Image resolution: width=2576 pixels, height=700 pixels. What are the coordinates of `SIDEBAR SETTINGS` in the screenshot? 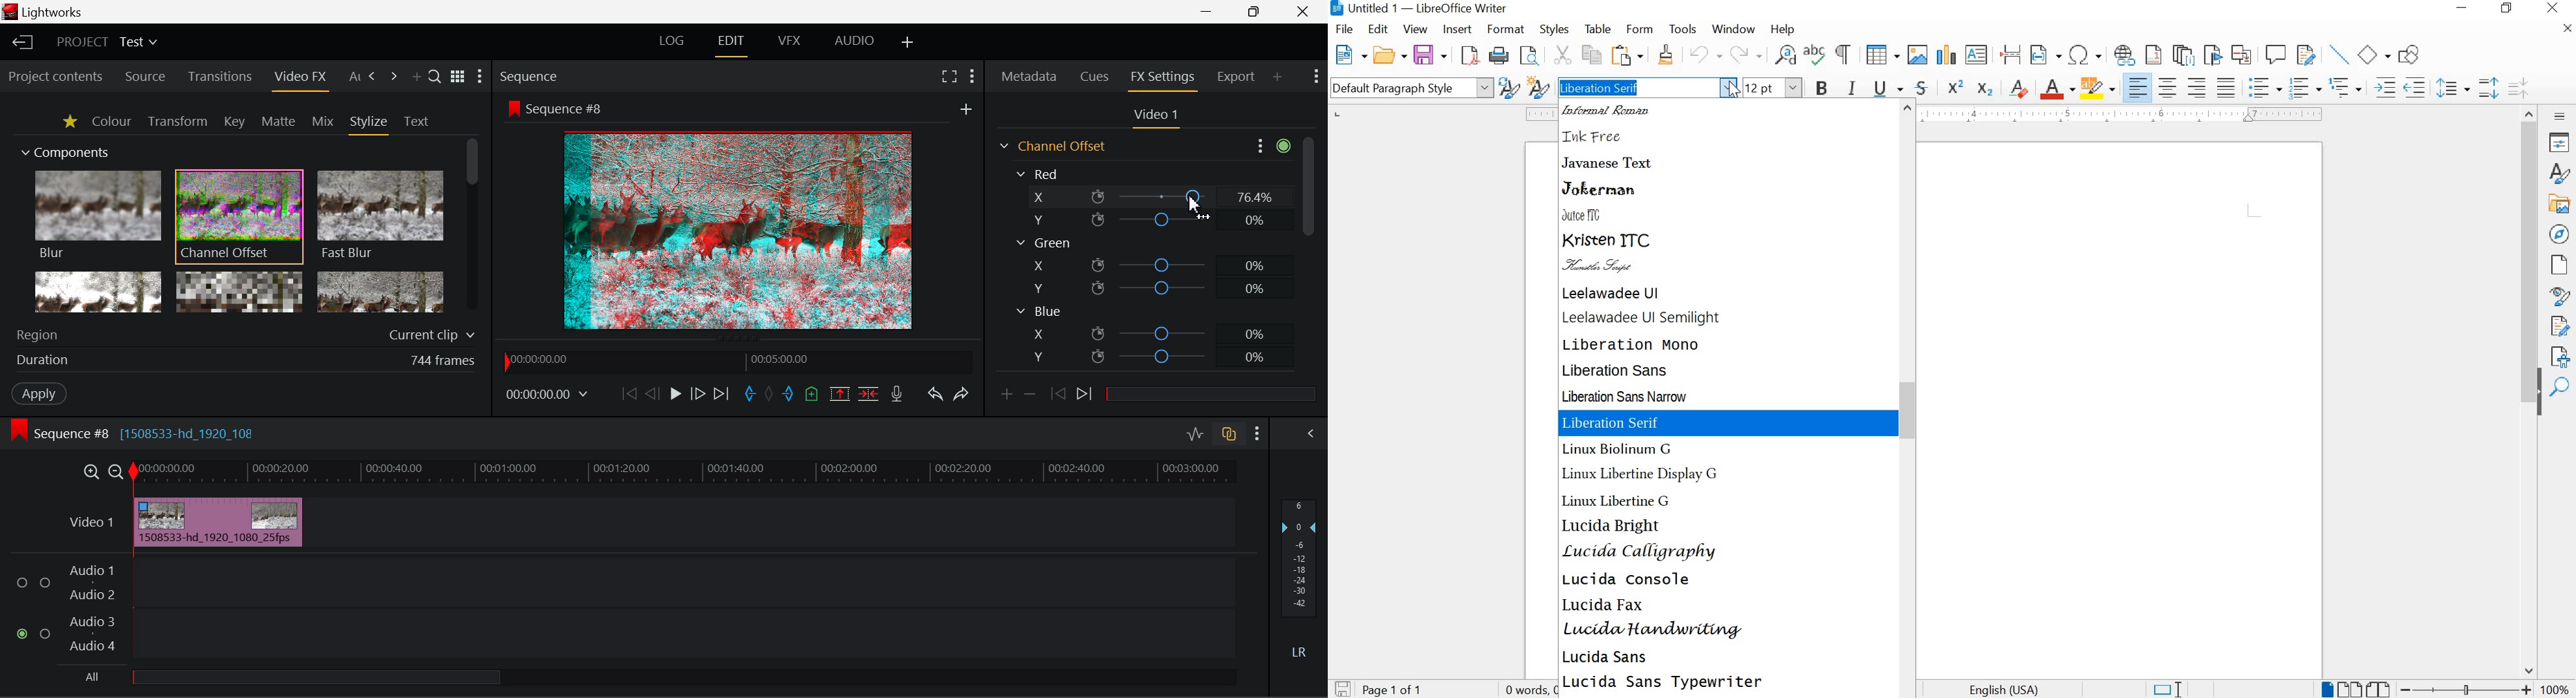 It's located at (2560, 116).